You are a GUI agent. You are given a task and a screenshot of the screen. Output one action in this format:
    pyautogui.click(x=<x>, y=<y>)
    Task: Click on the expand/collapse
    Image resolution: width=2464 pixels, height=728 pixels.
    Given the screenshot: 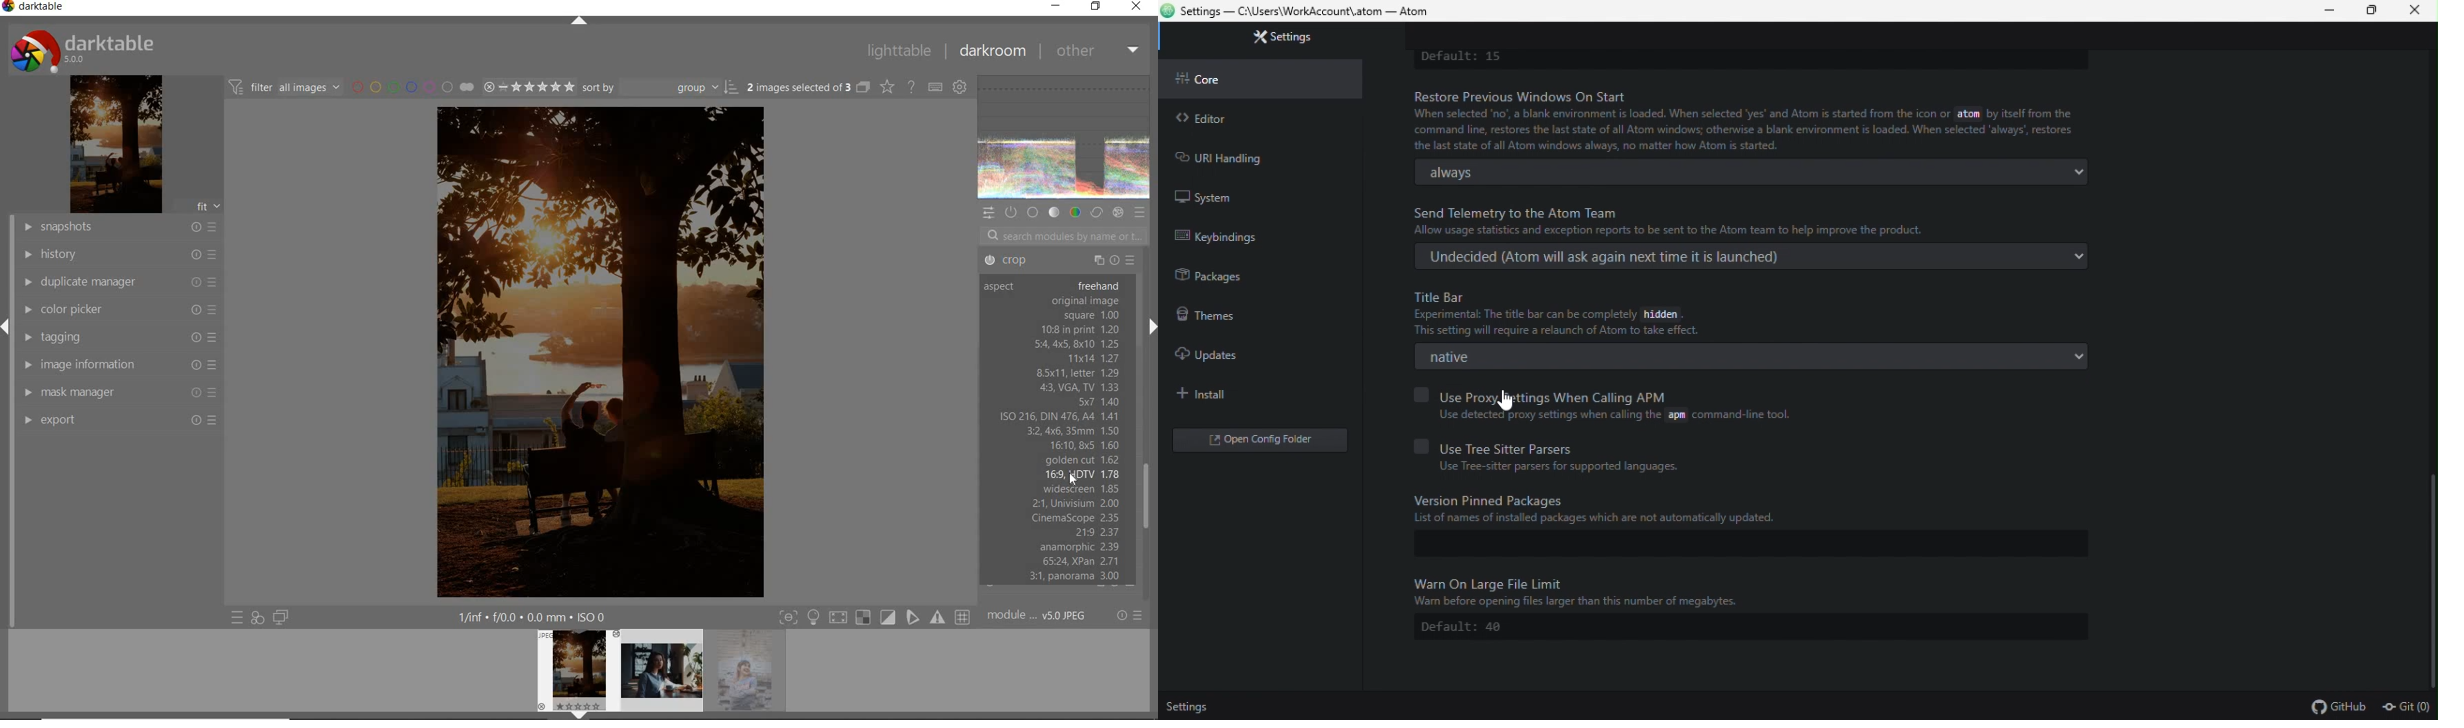 What is the action you would take?
    pyautogui.click(x=578, y=715)
    